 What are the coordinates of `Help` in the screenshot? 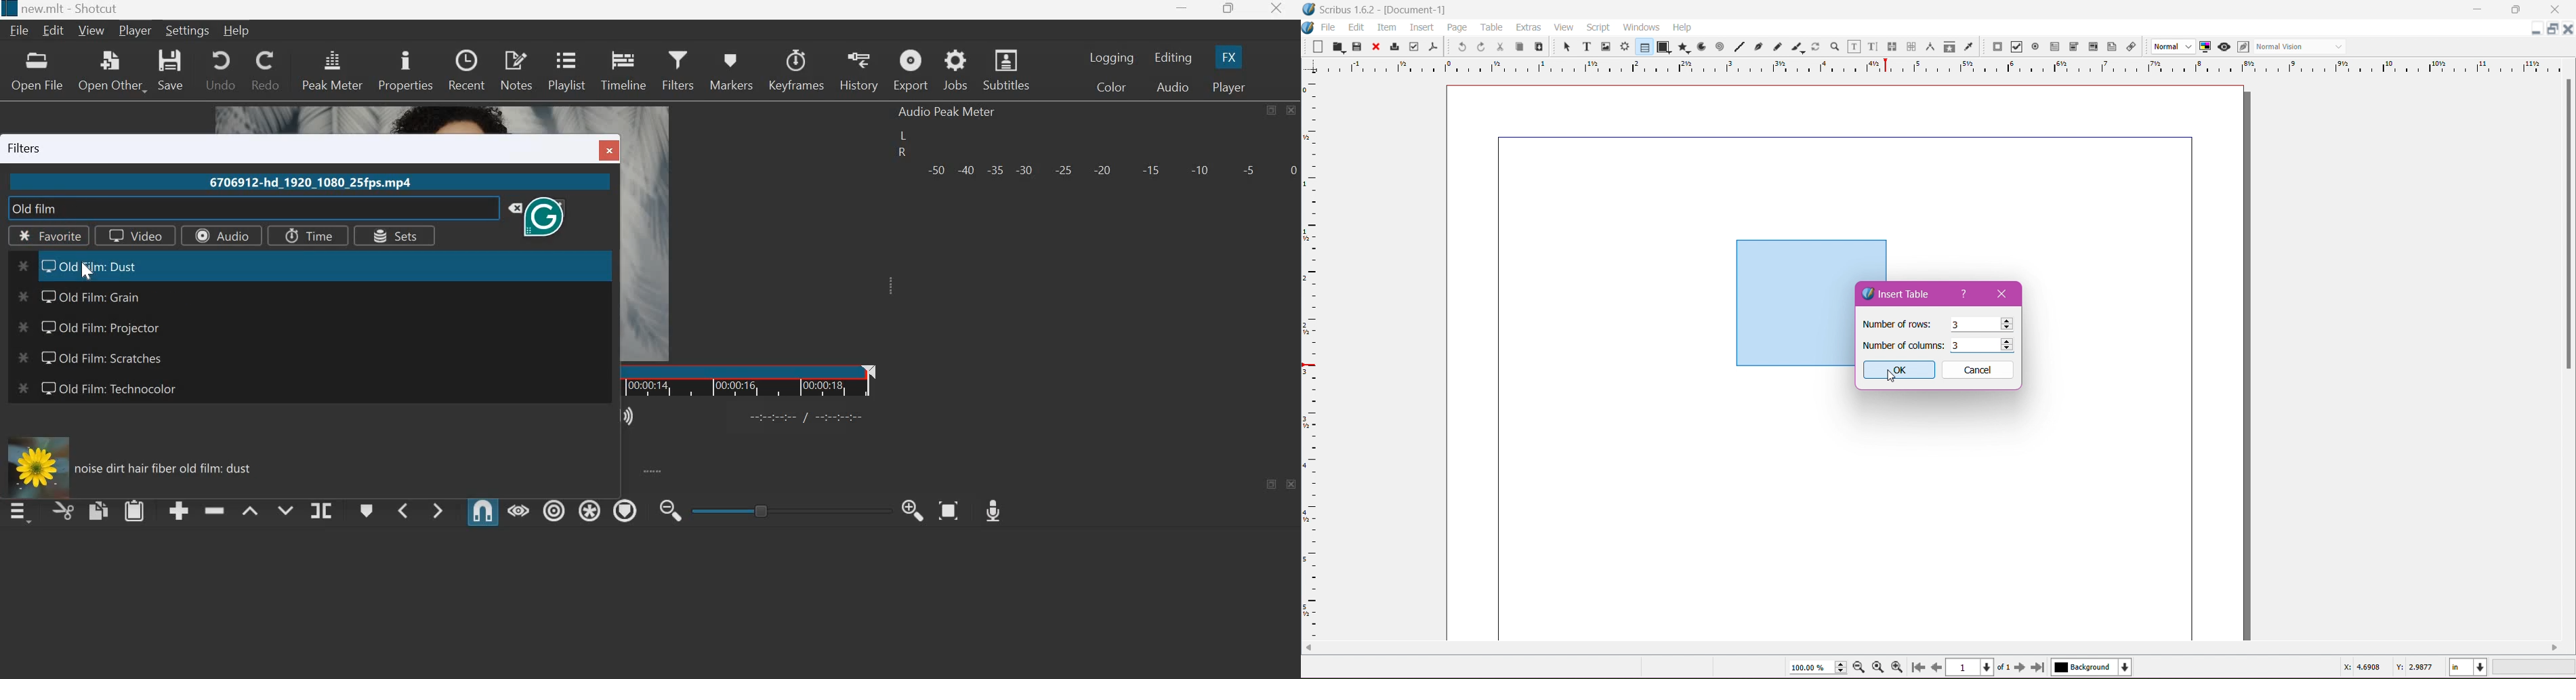 It's located at (241, 29).